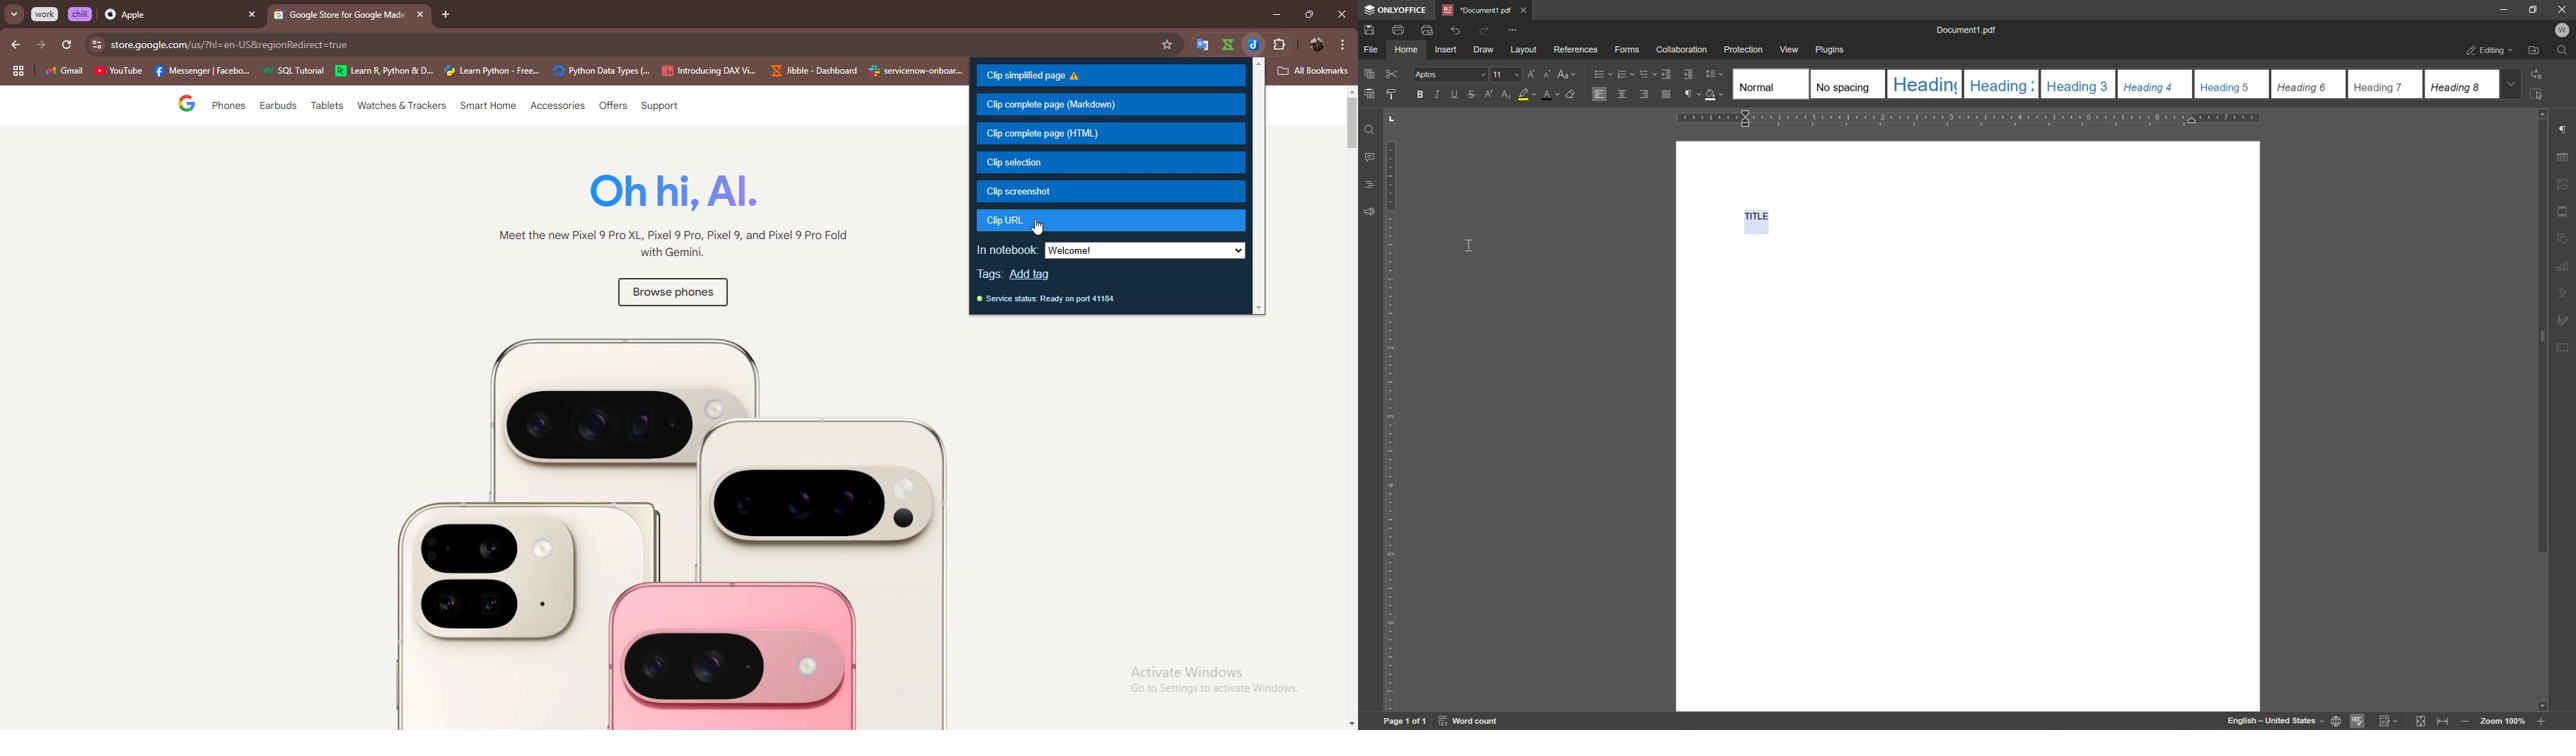  What do you see at coordinates (631, 45) in the screenshot?
I see `apple.com` at bounding box center [631, 45].